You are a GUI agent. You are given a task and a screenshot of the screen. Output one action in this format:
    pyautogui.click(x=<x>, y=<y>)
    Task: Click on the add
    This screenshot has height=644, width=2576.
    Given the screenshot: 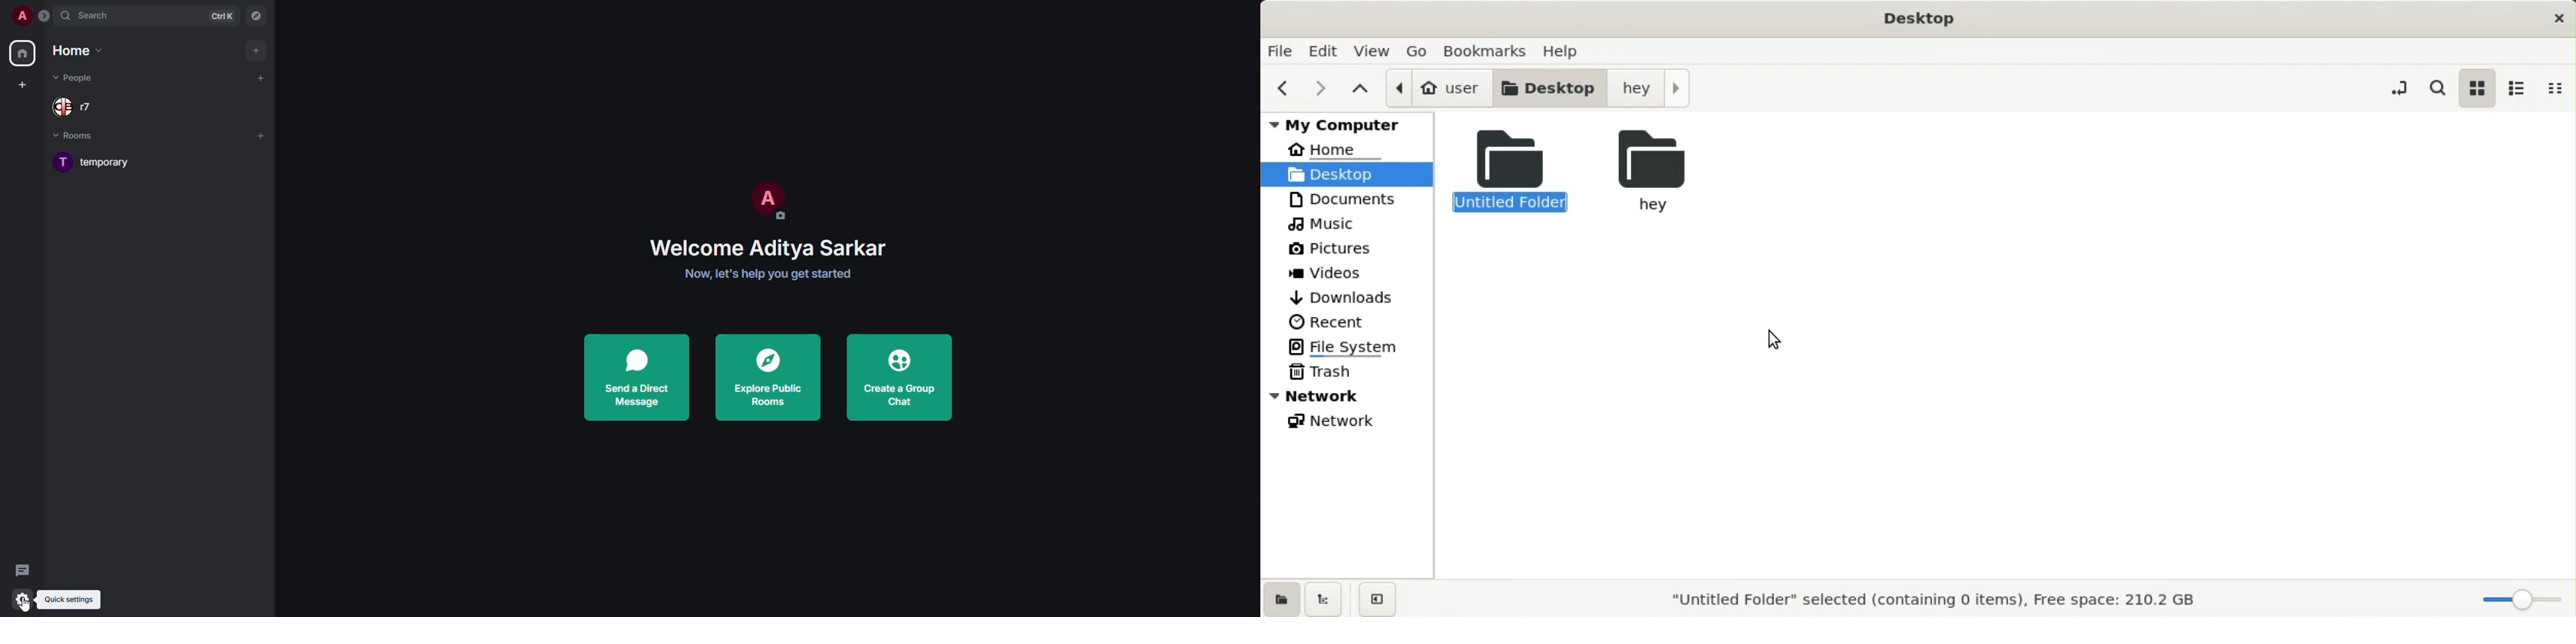 What is the action you would take?
    pyautogui.click(x=262, y=133)
    